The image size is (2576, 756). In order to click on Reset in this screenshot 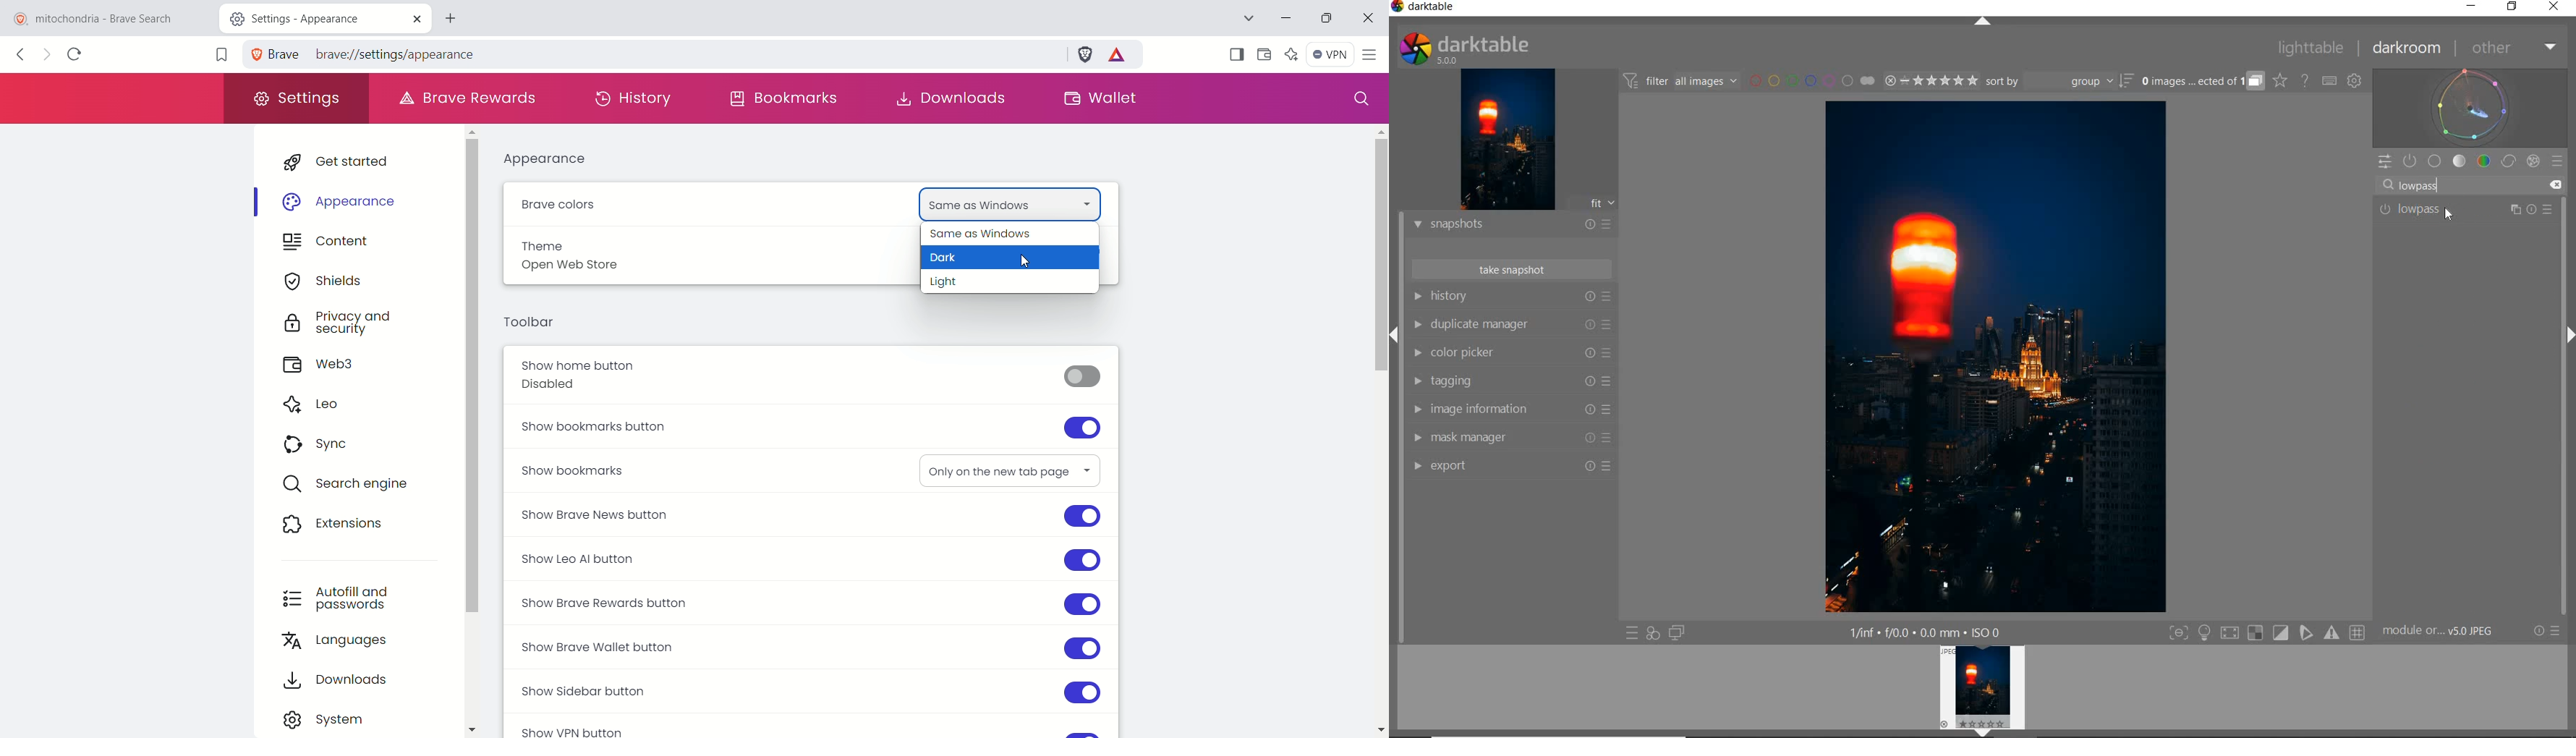, I will do `click(1592, 411)`.